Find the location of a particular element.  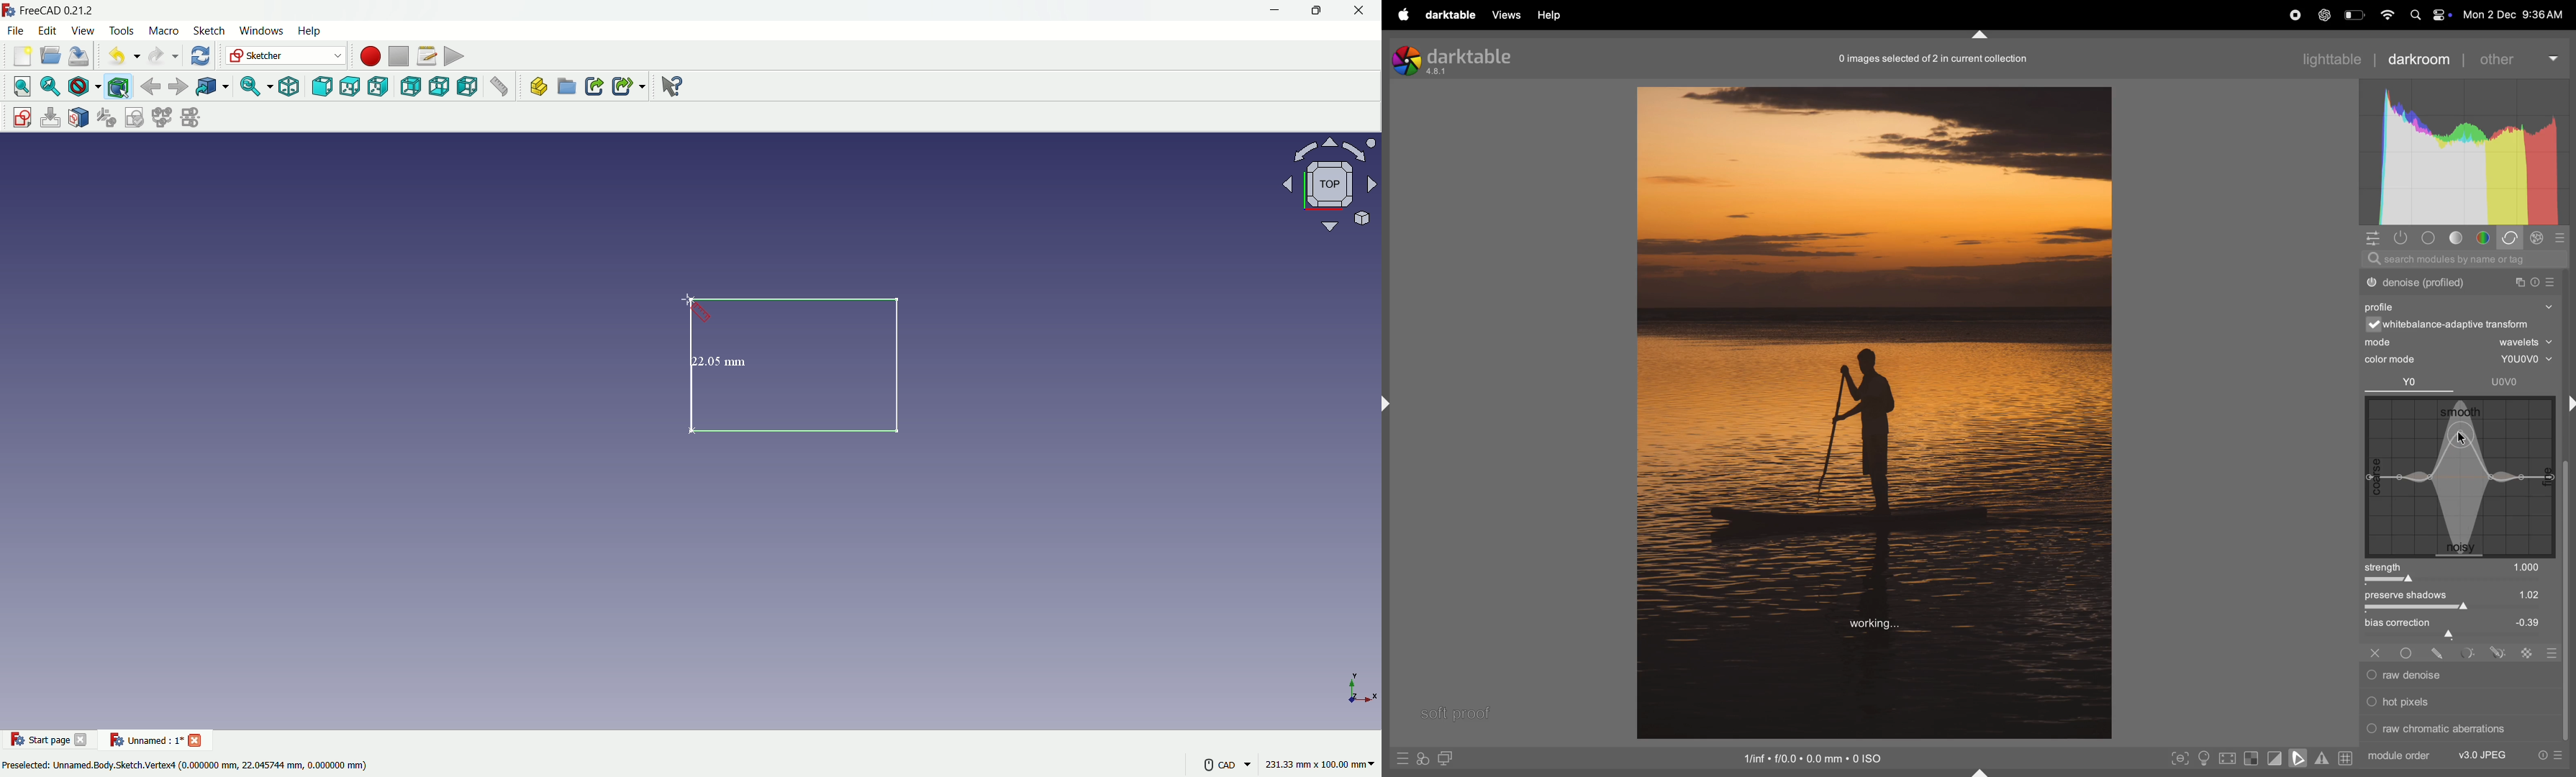

 is located at coordinates (2409, 651).